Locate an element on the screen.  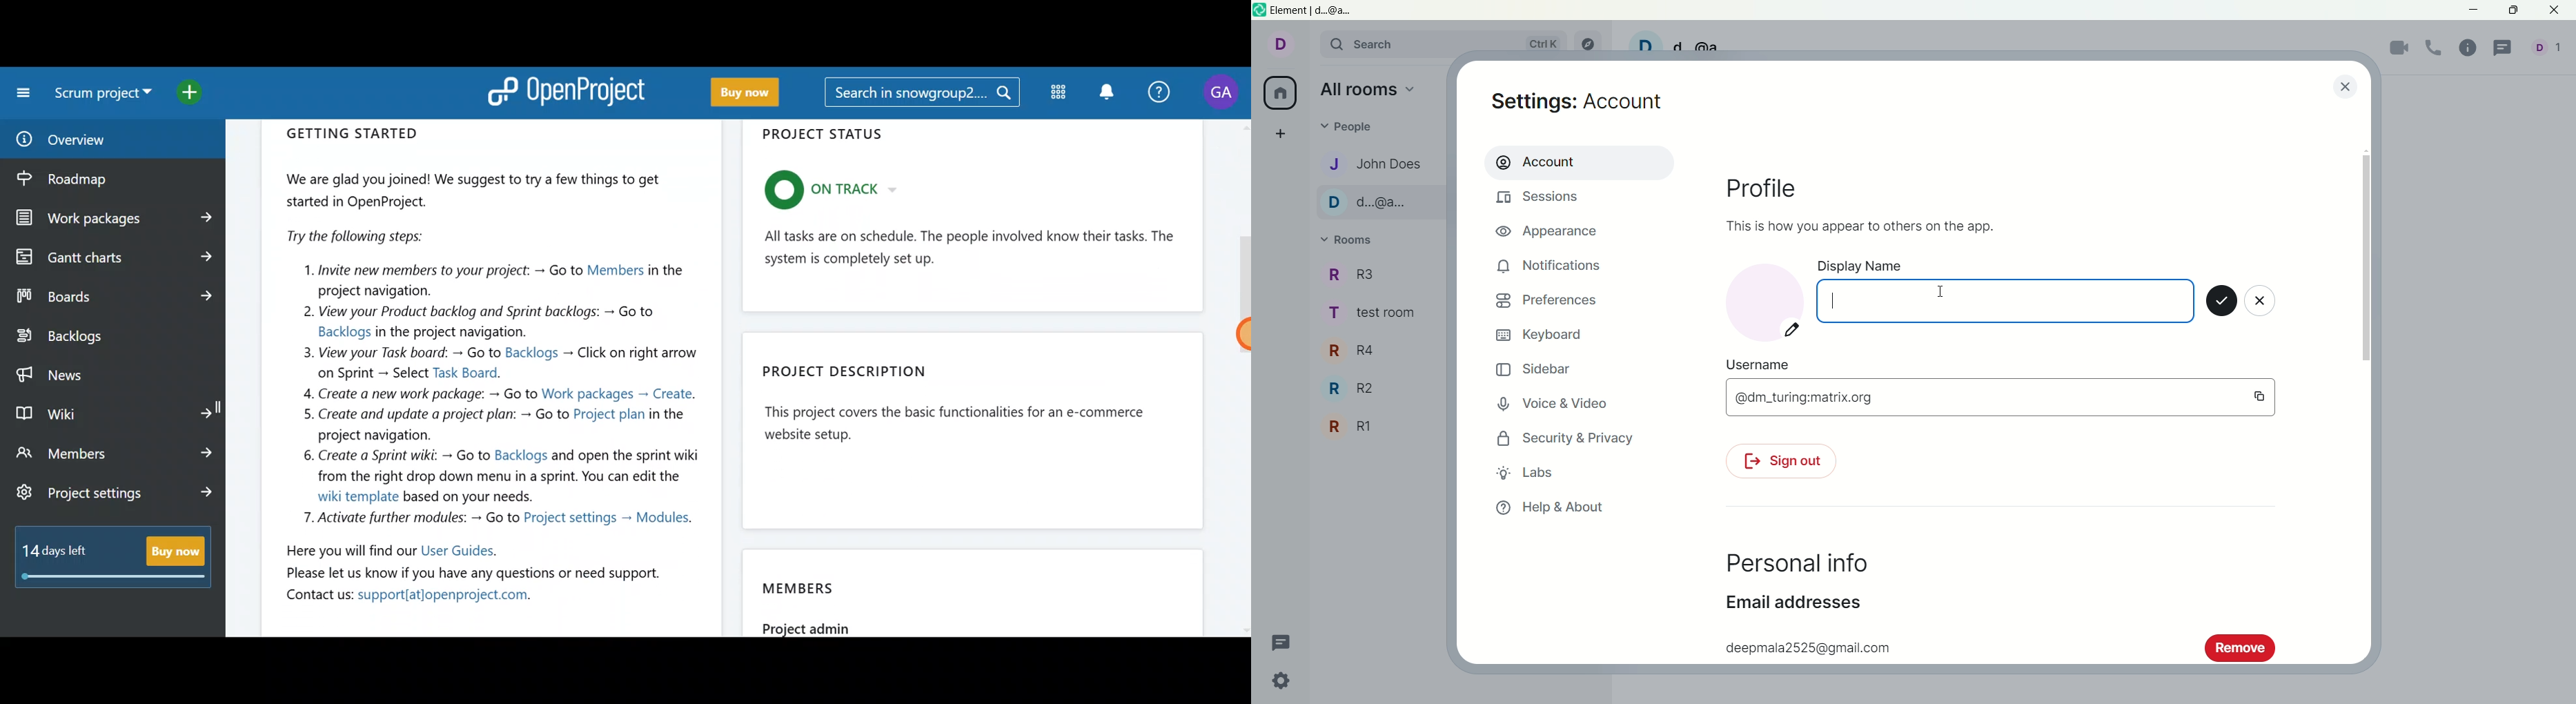
close is located at coordinates (2343, 86).